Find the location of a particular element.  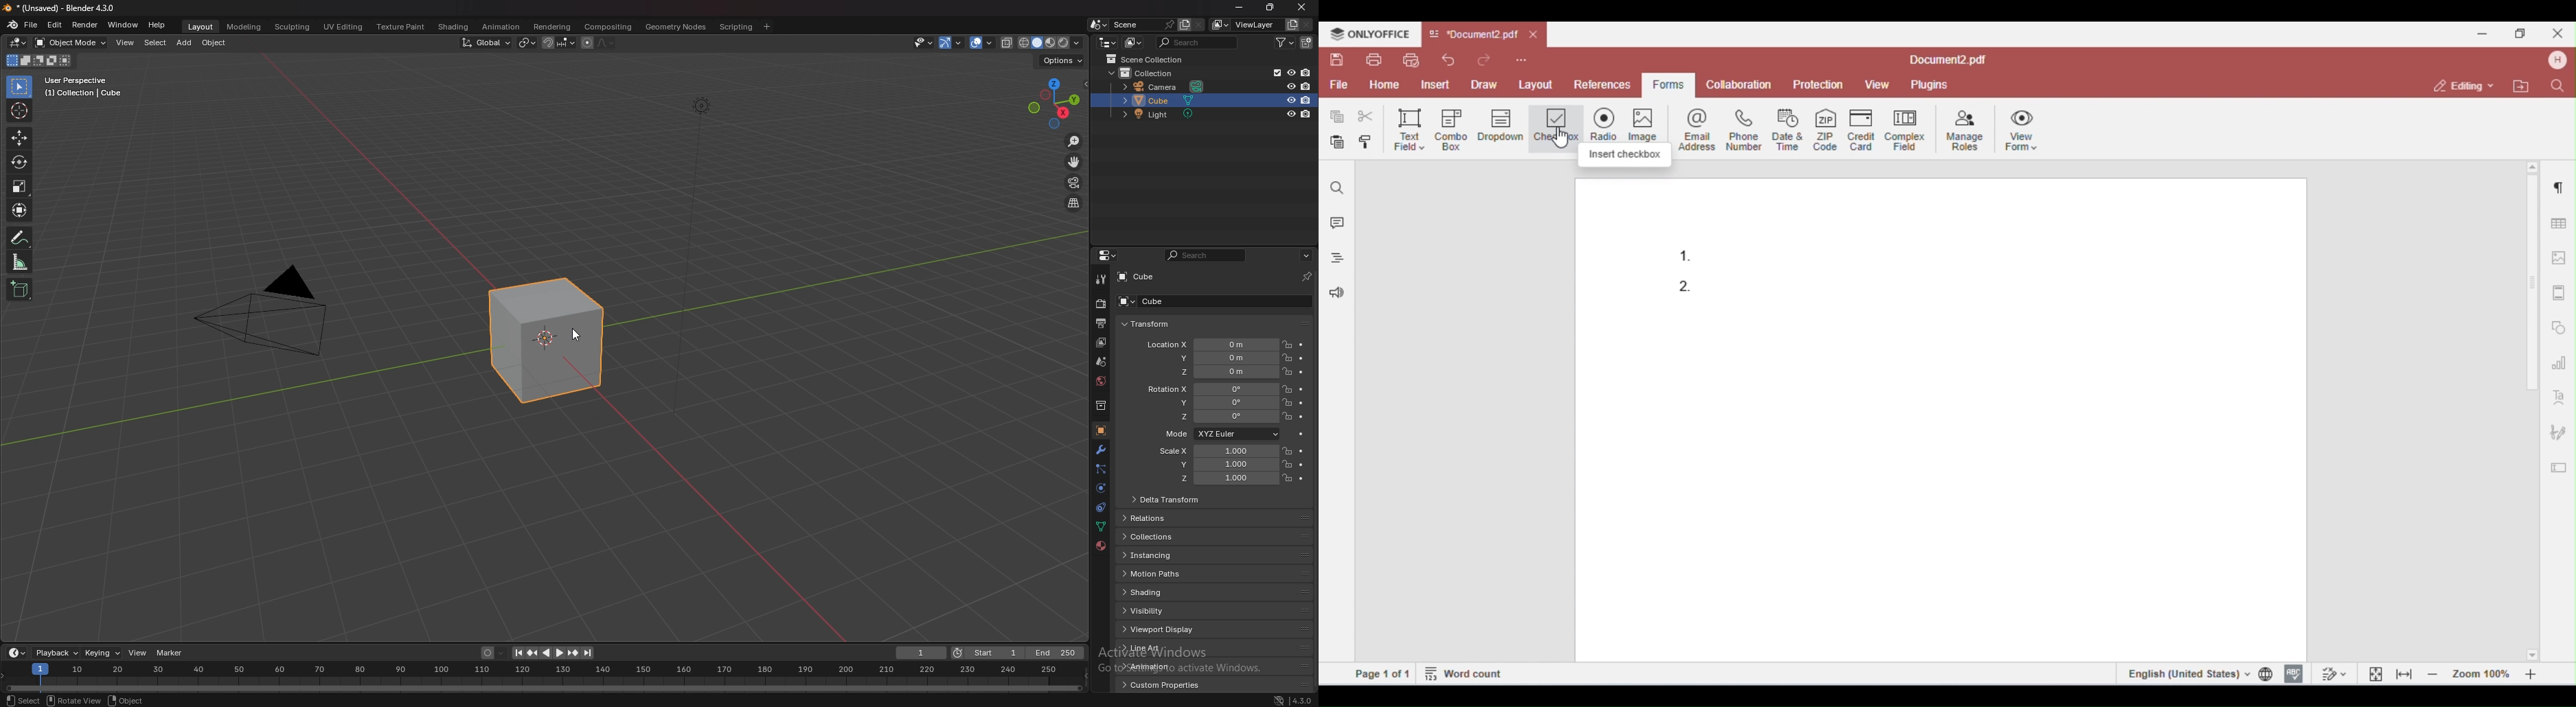

play animation is located at coordinates (554, 653).